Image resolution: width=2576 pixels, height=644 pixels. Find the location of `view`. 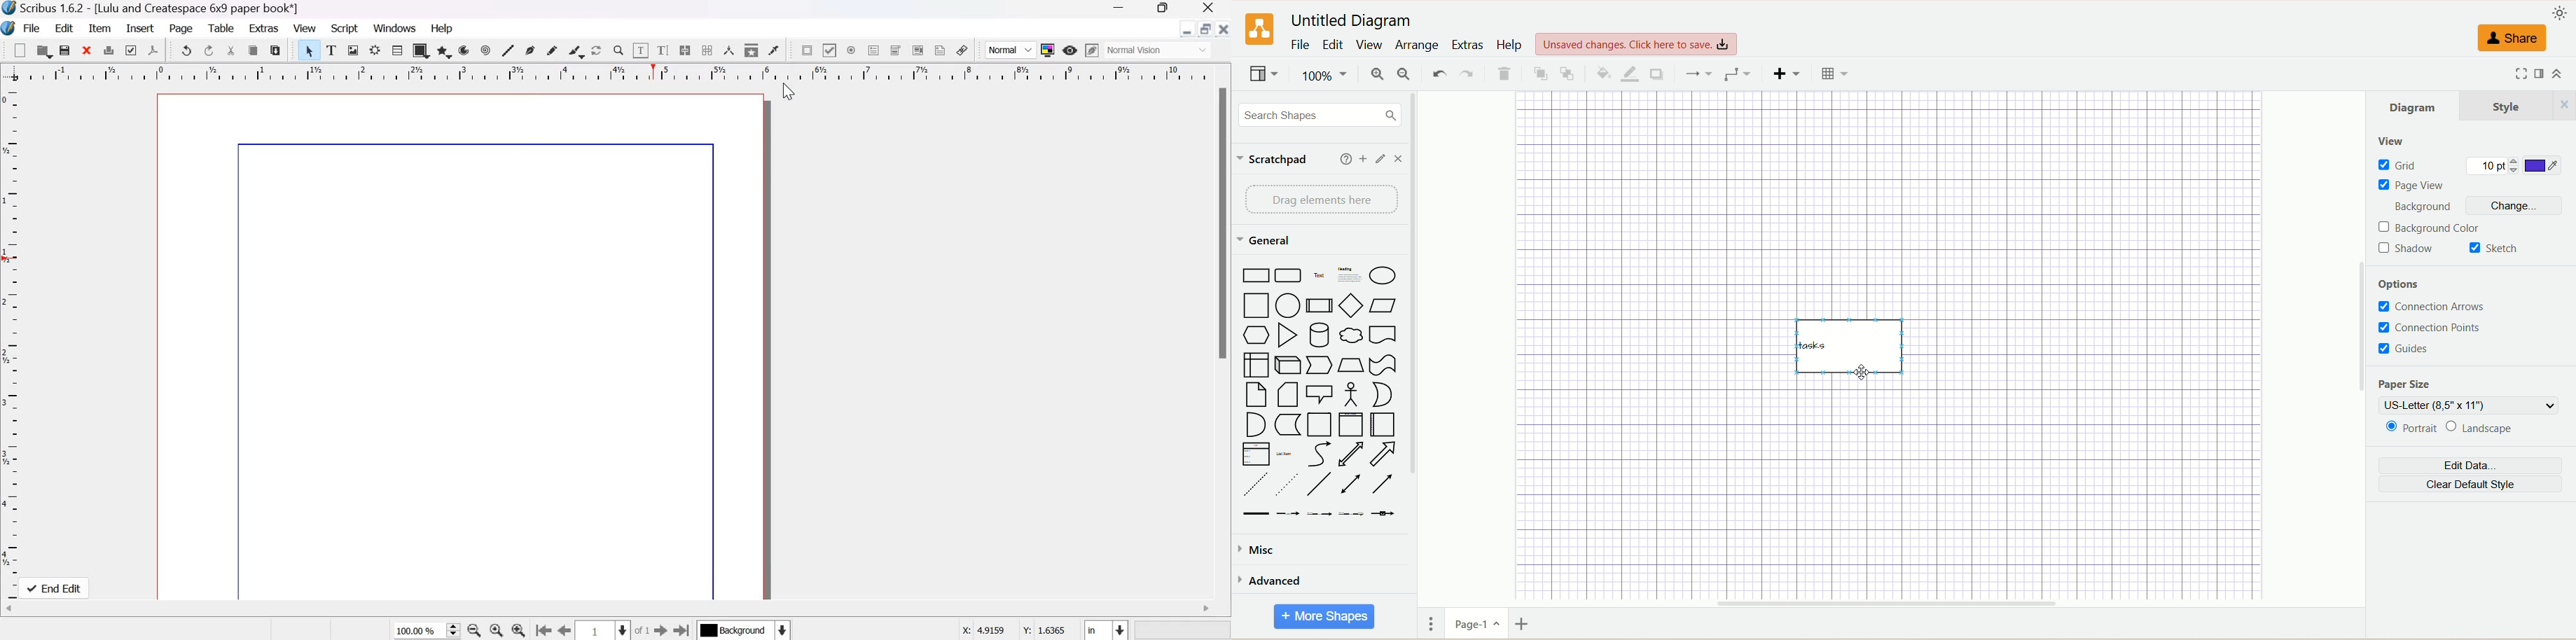

view is located at coordinates (1370, 45).